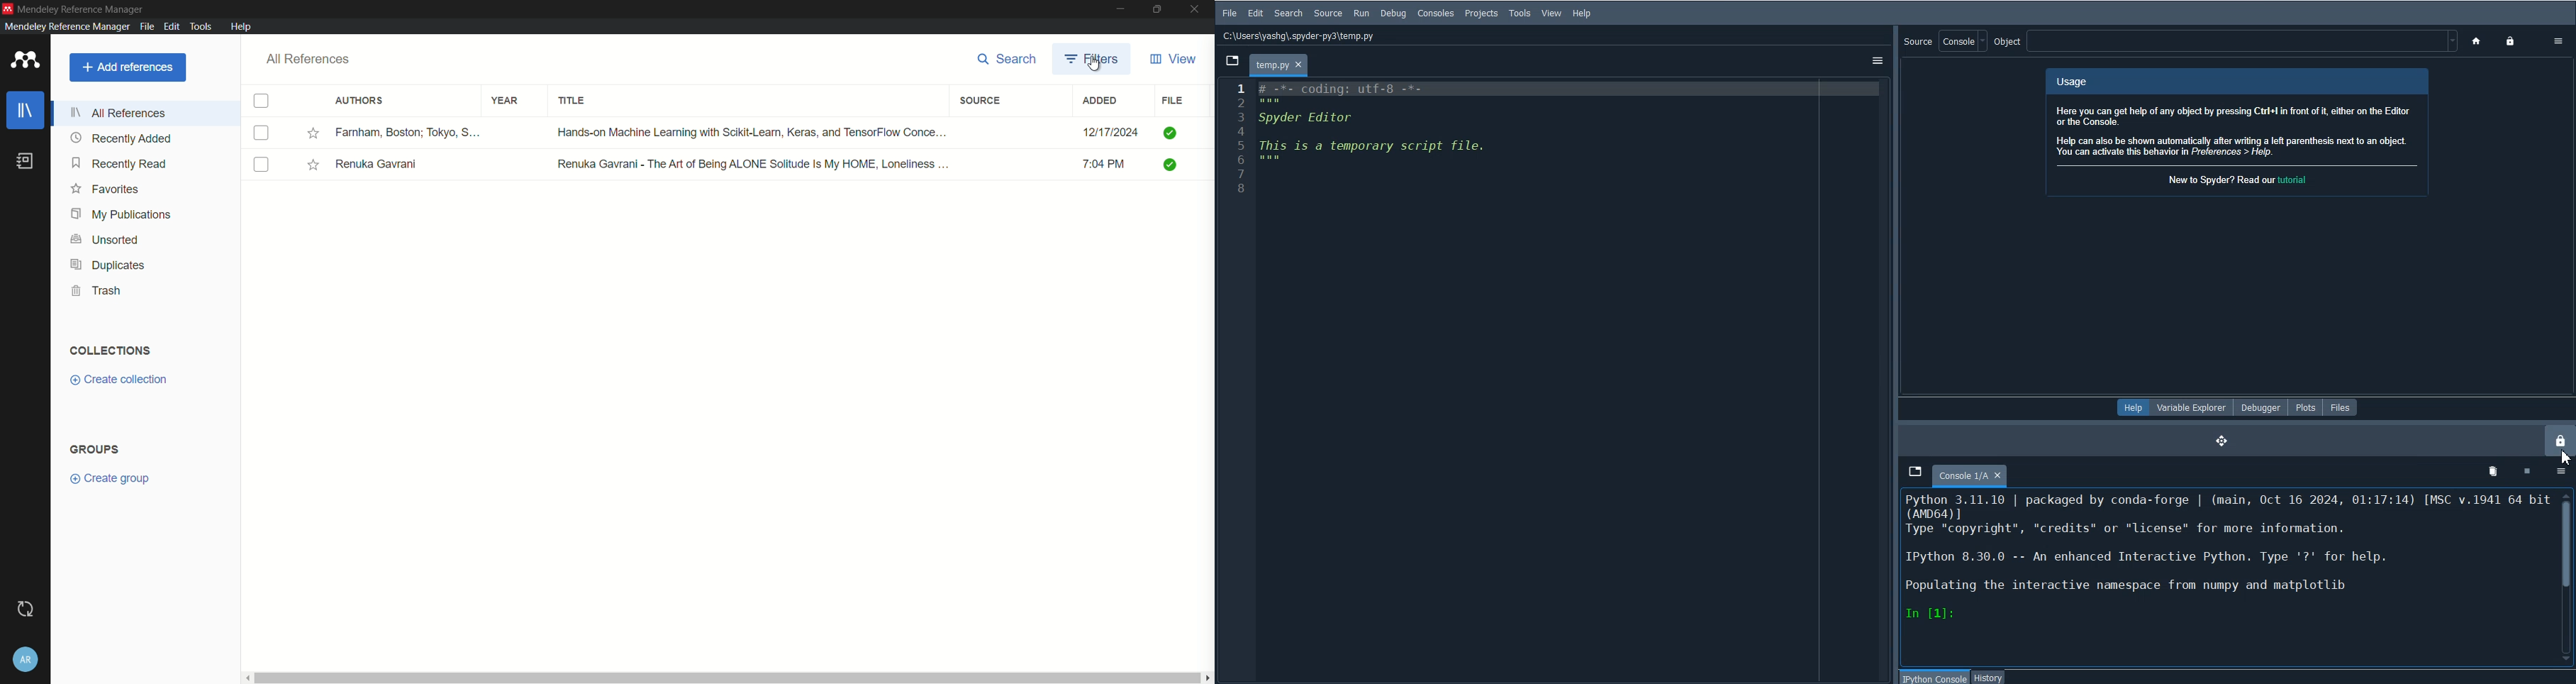 The image size is (2576, 700). Describe the element at coordinates (2221, 180) in the screenshot. I see `new to spyder?` at that location.